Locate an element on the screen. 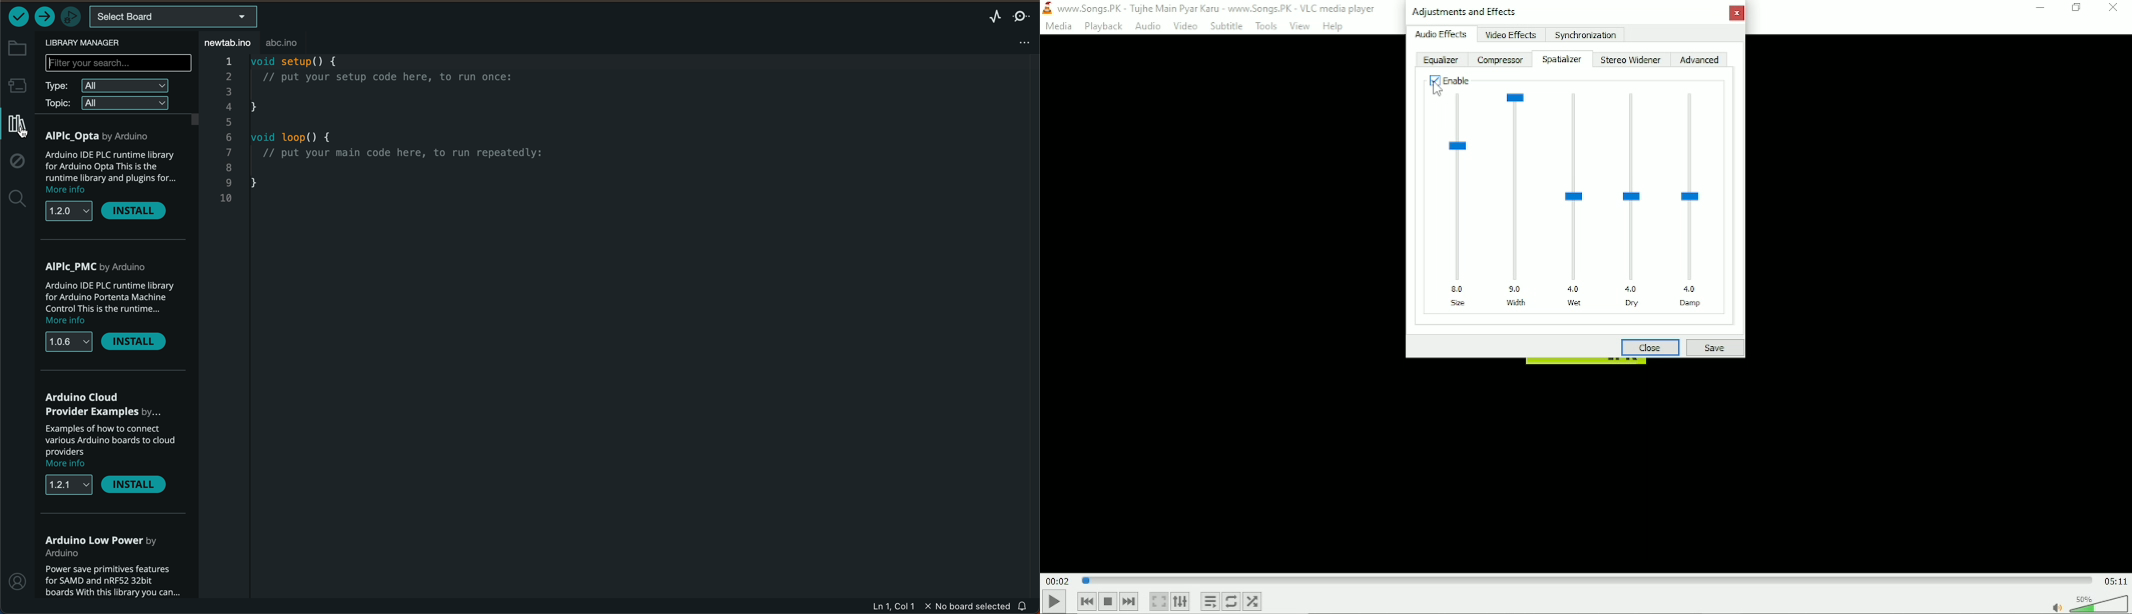  Advanced is located at coordinates (1699, 60).